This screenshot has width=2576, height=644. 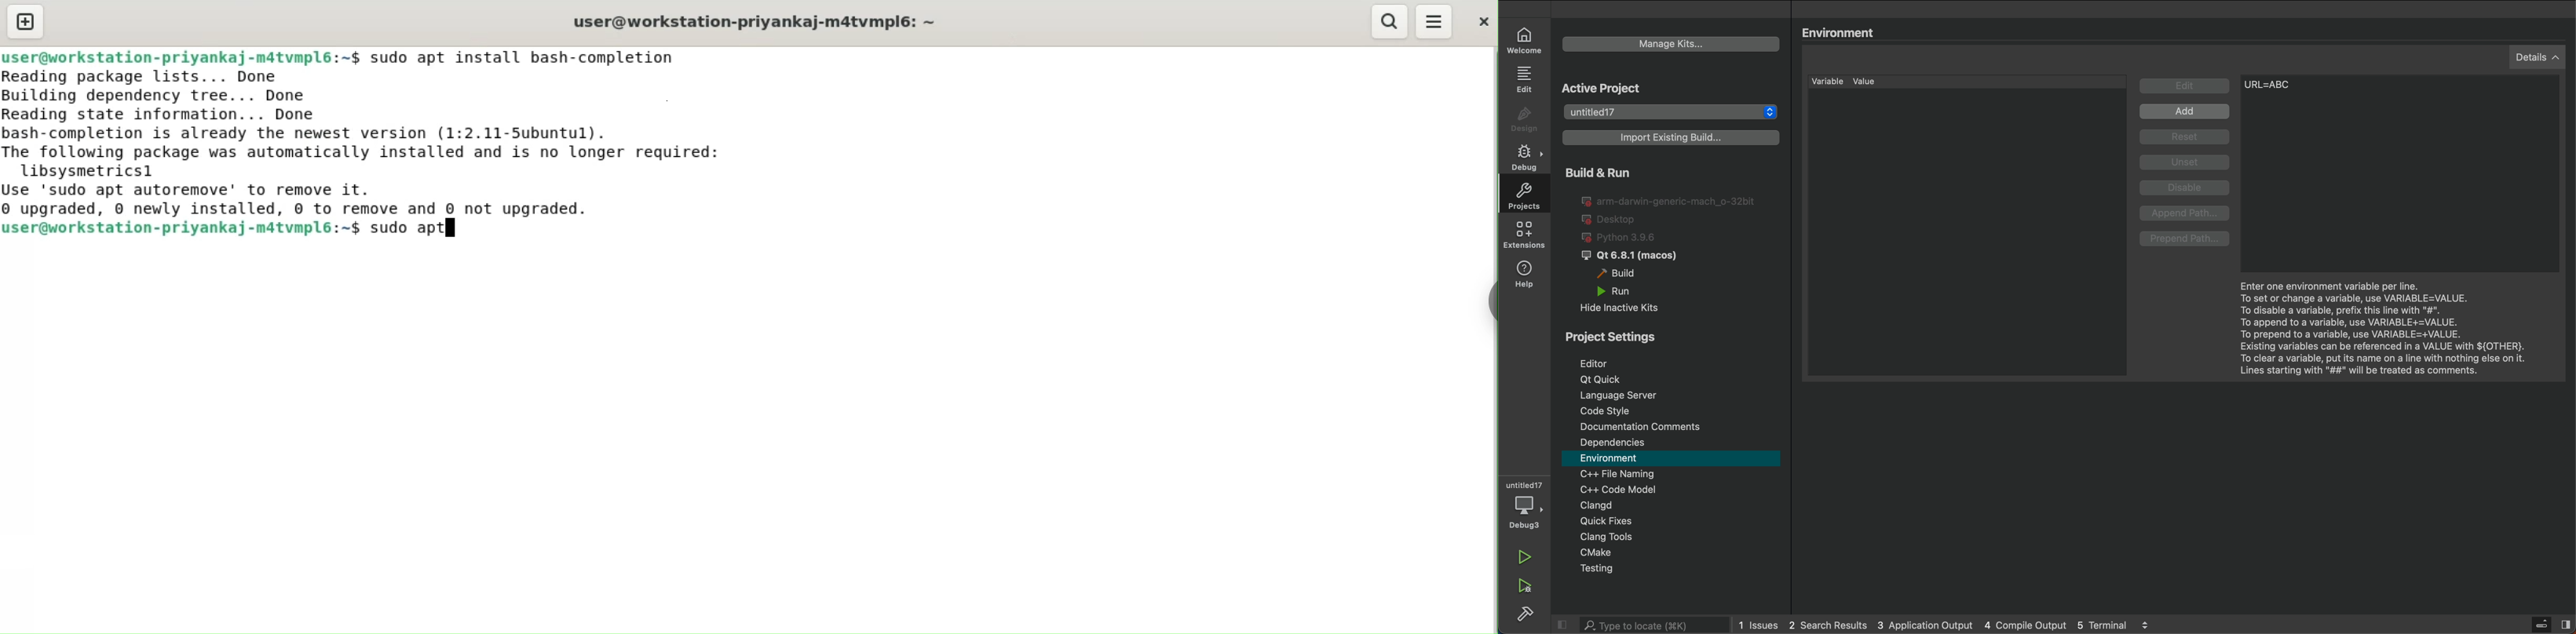 What do you see at coordinates (1526, 120) in the screenshot?
I see `design` at bounding box center [1526, 120].